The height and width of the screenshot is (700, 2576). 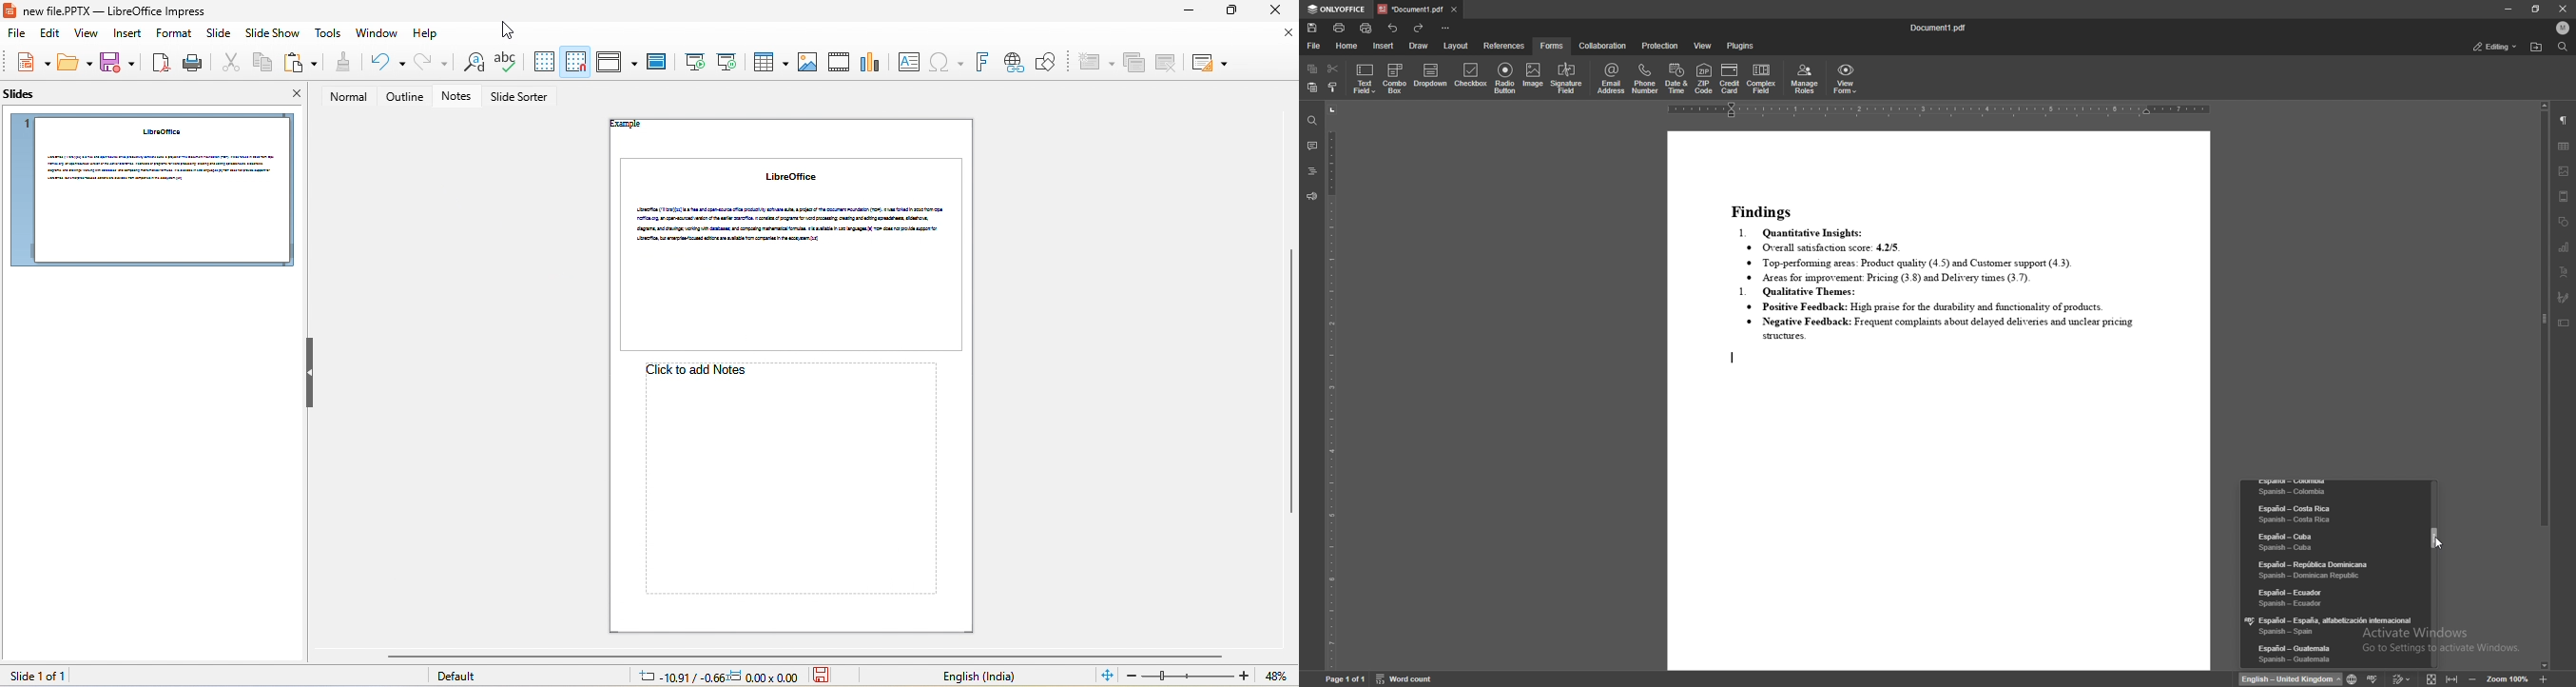 I want to click on decrease zoom, so click(x=2472, y=678).